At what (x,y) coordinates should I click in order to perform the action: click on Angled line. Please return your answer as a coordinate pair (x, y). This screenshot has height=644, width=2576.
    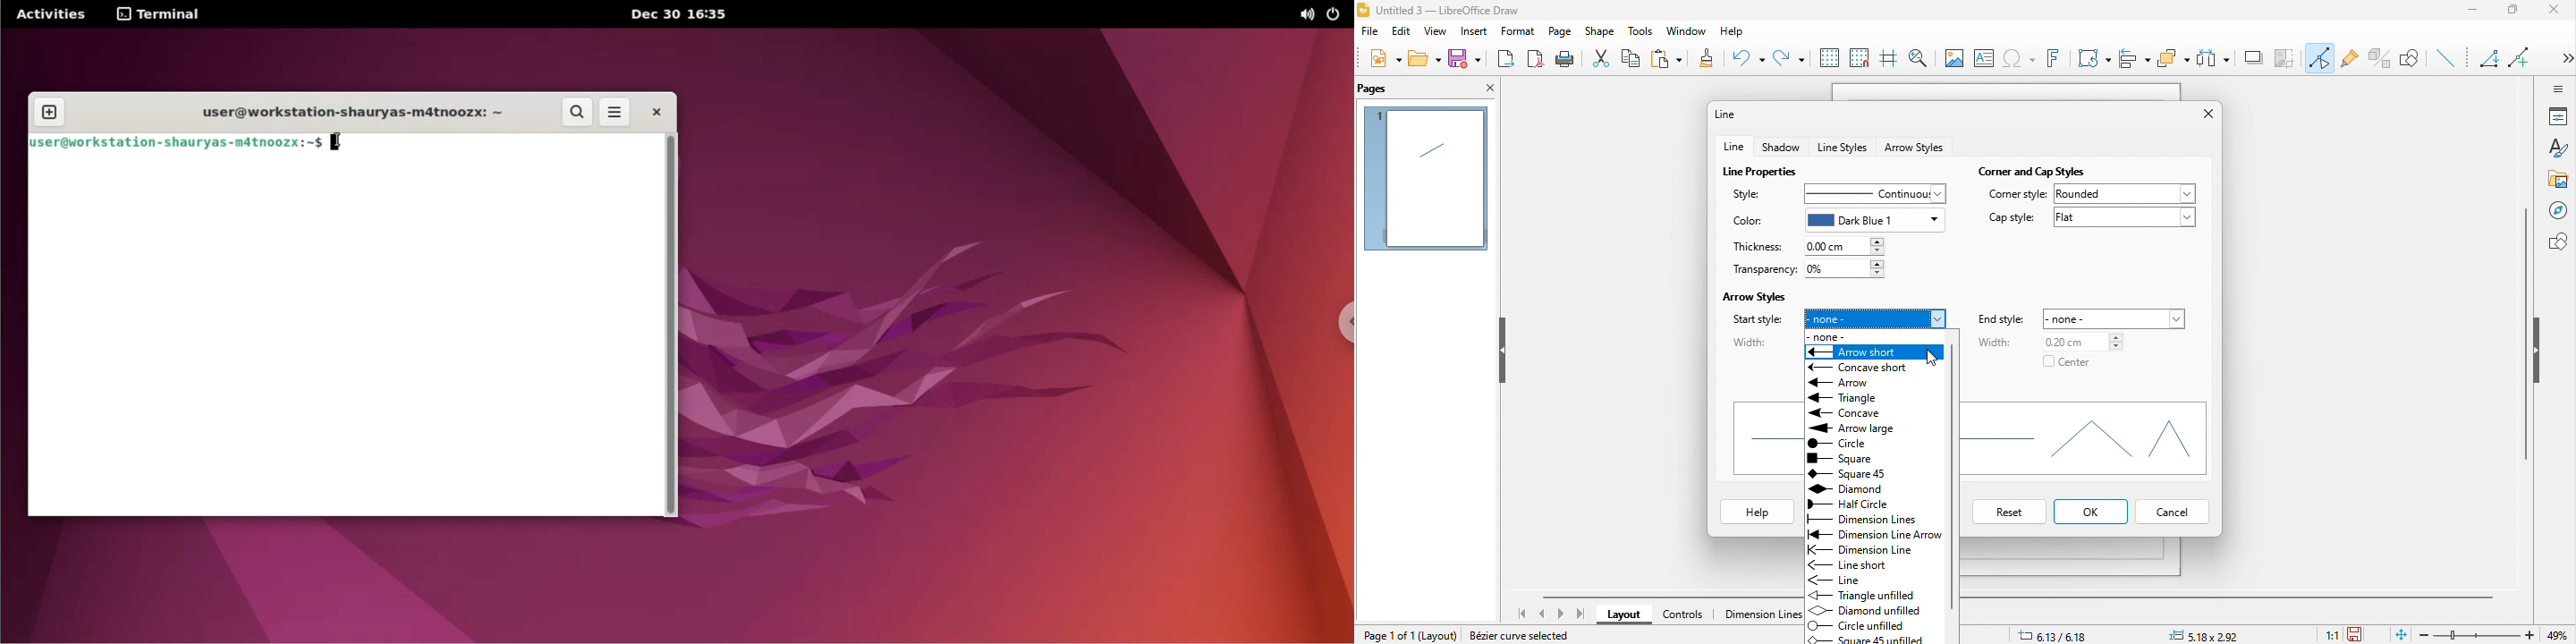
    Looking at the image, I should click on (2492, 61).